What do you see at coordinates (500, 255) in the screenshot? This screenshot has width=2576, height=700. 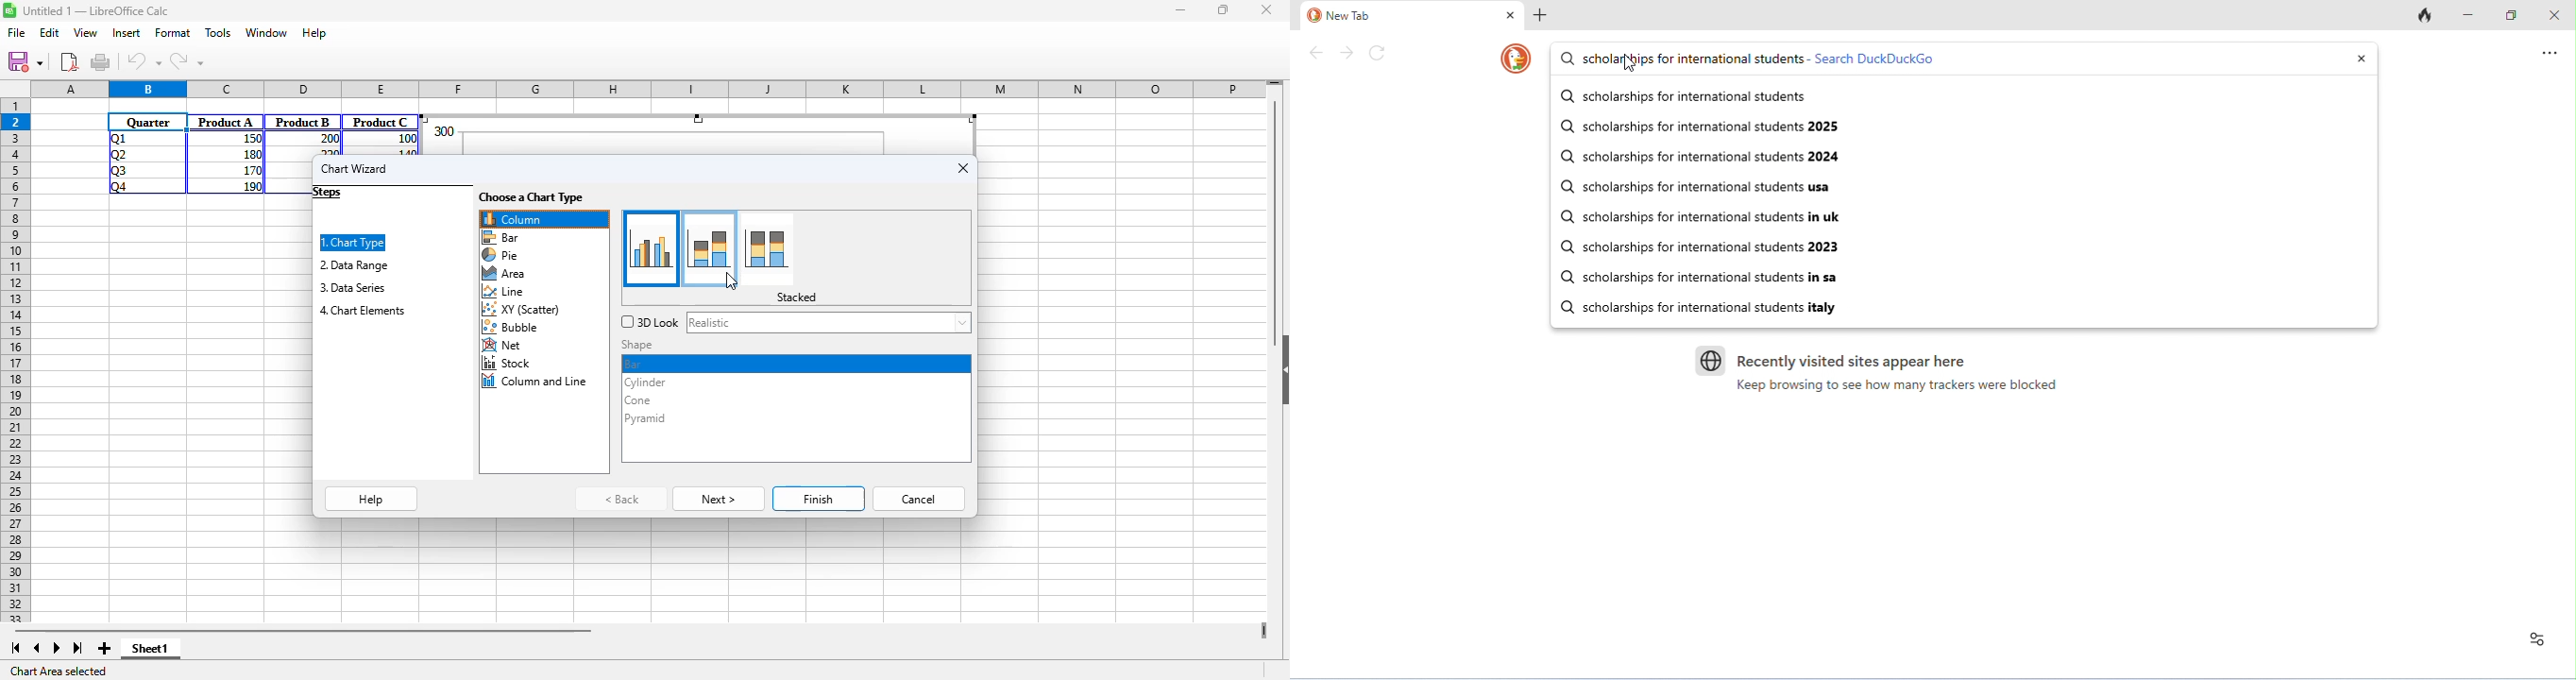 I see `pie` at bounding box center [500, 255].